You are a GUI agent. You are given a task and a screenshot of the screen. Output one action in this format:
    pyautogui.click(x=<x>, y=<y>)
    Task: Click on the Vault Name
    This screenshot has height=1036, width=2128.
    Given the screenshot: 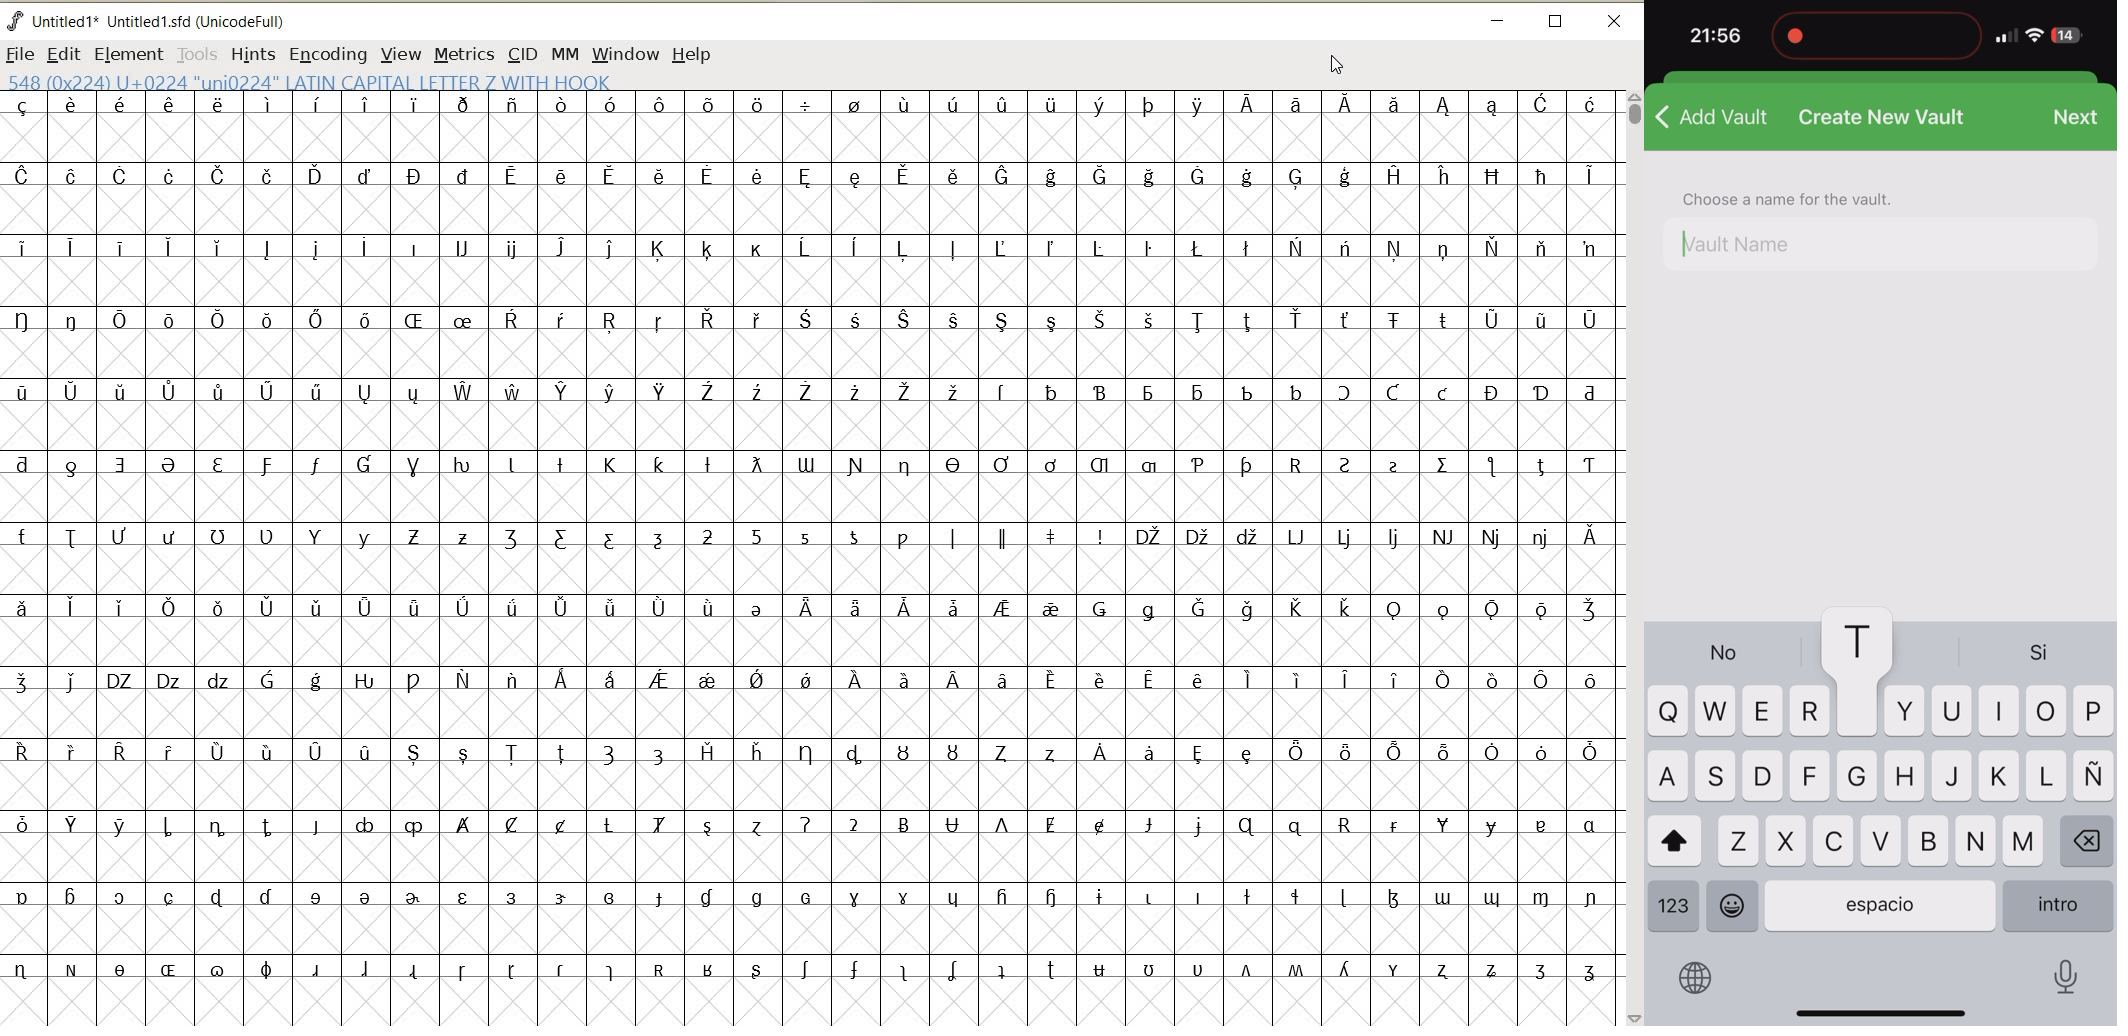 What is the action you would take?
    pyautogui.click(x=1735, y=248)
    